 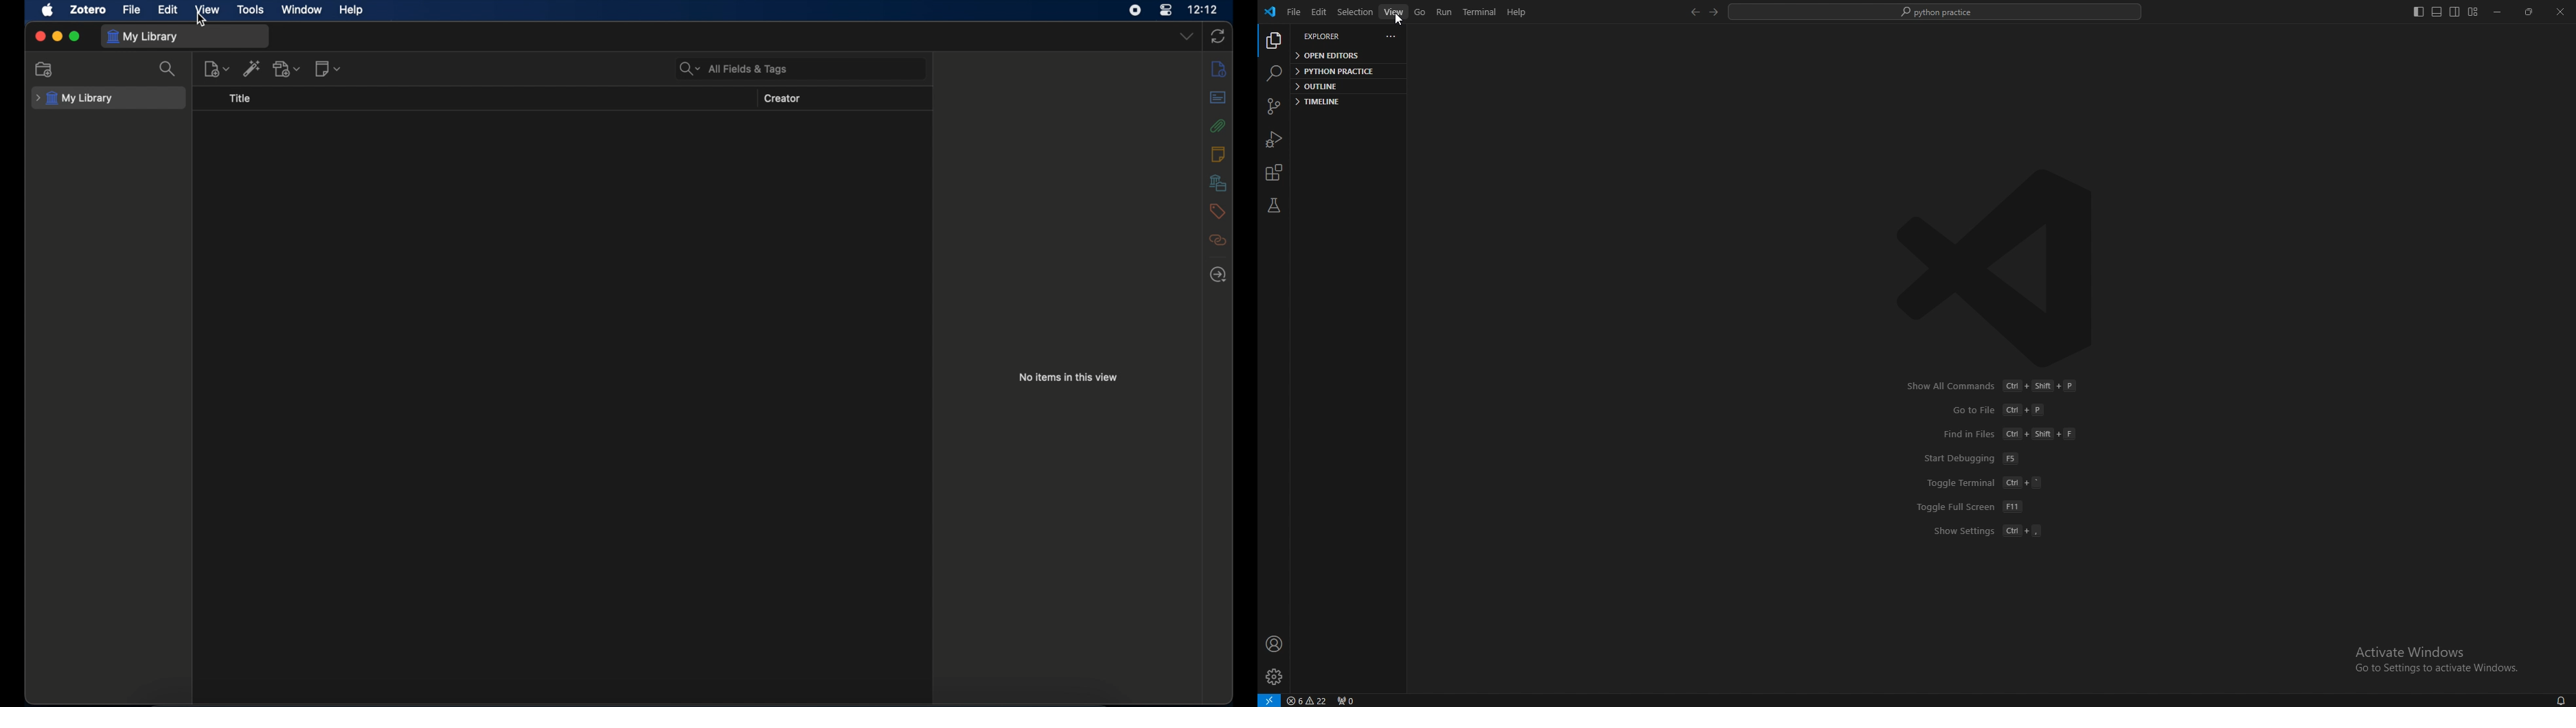 I want to click on locate, so click(x=1219, y=274).